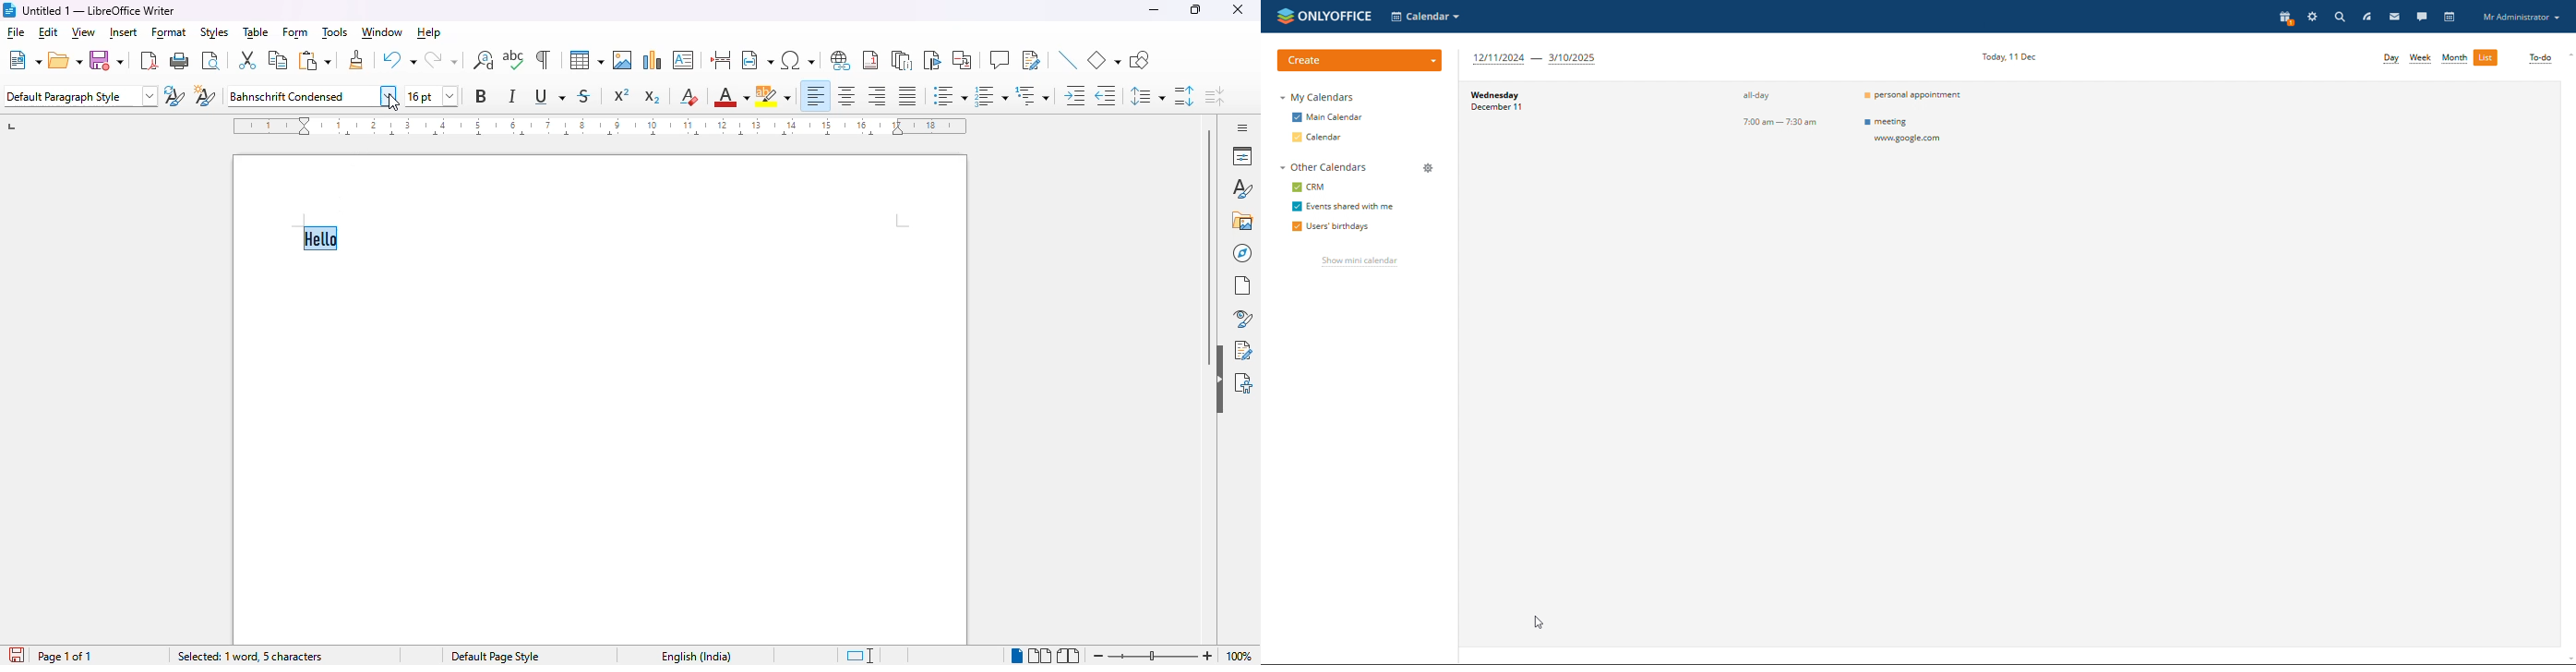  What do you see at coordinates (549, 97) in the screenshot?
I see `underline` at bounding box center [549, 97].